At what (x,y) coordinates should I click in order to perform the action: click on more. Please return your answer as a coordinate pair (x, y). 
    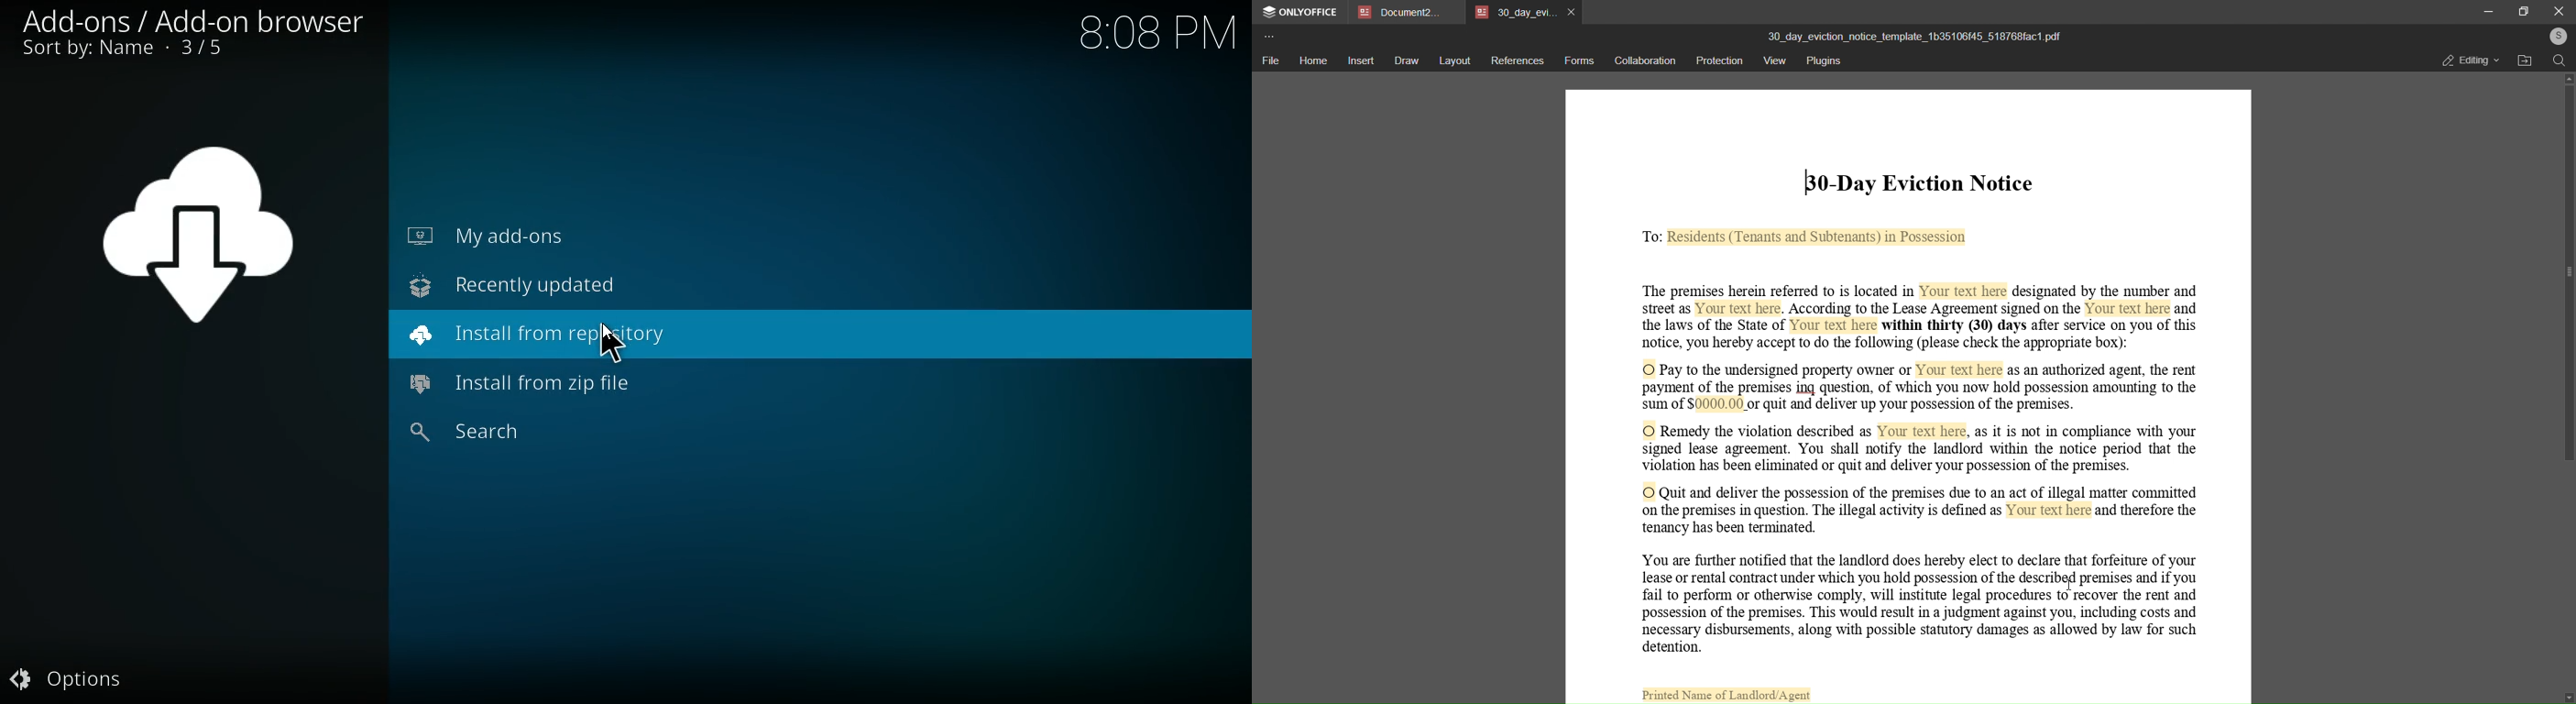
    Looking at the image, I should click on (1268, 36).